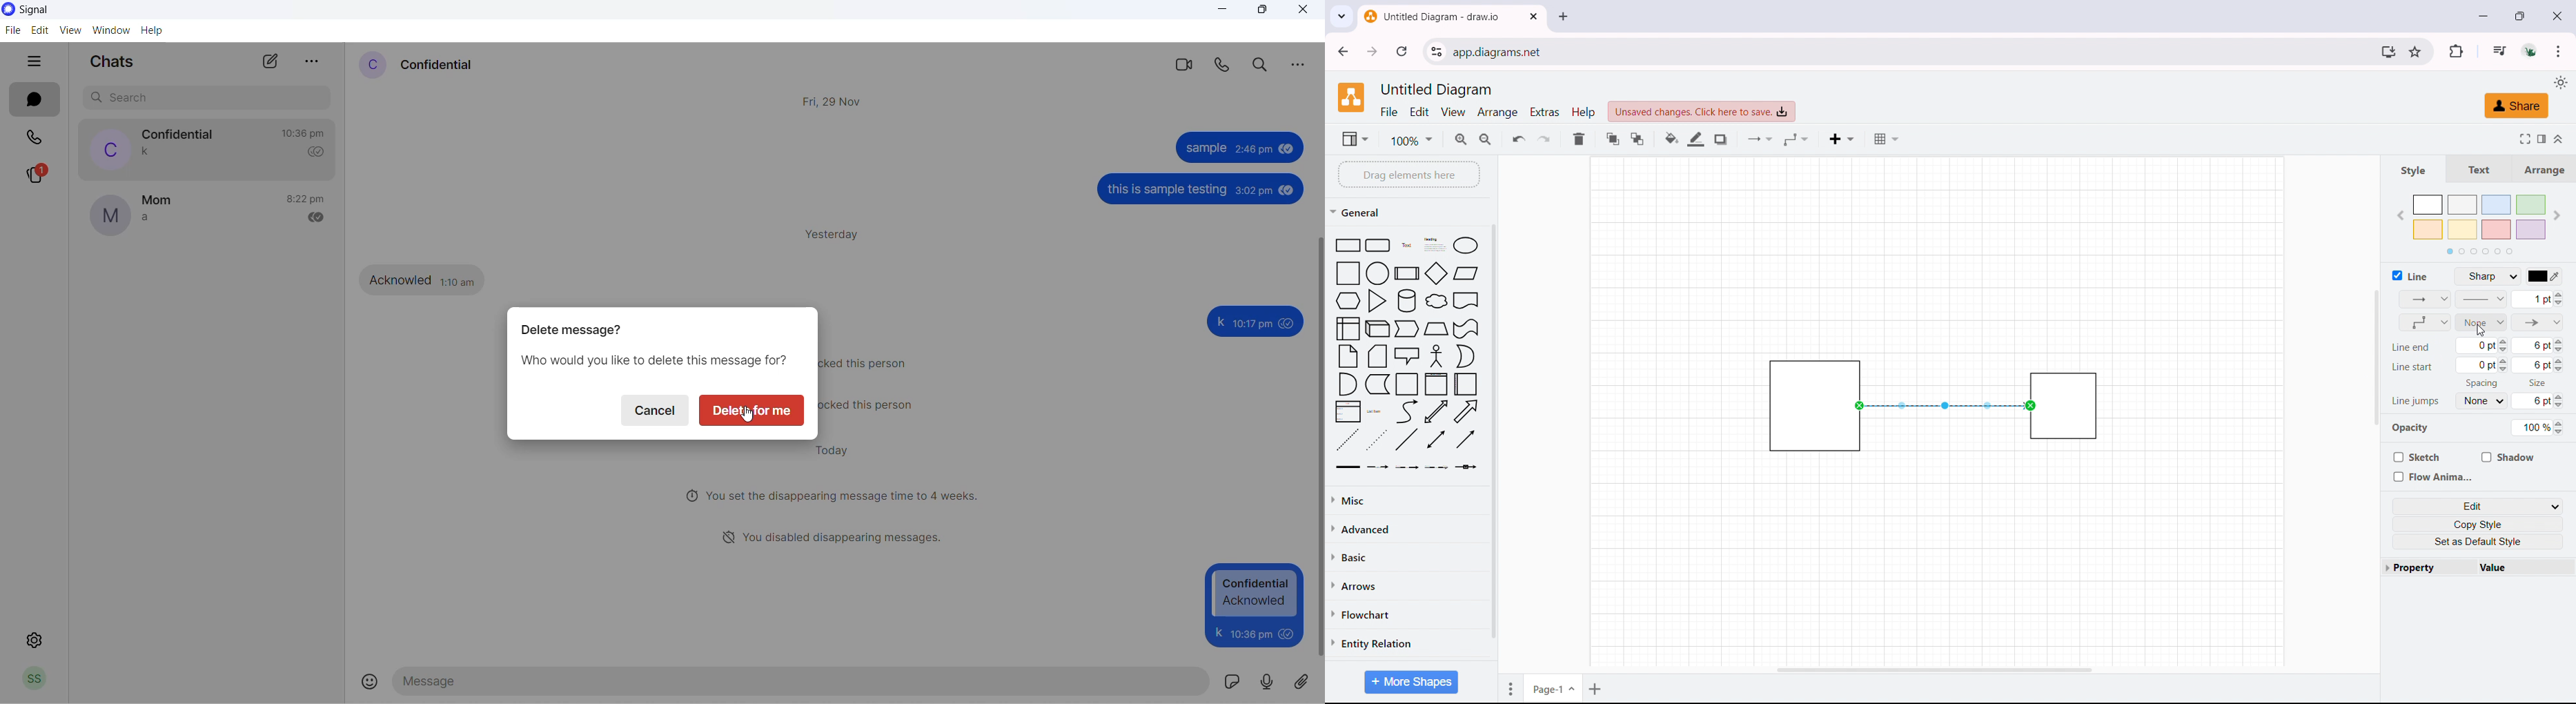 The image size is (2576, 728). Describe the element at coordinates (69, 30) in the screenshot. I see `view` at that location.